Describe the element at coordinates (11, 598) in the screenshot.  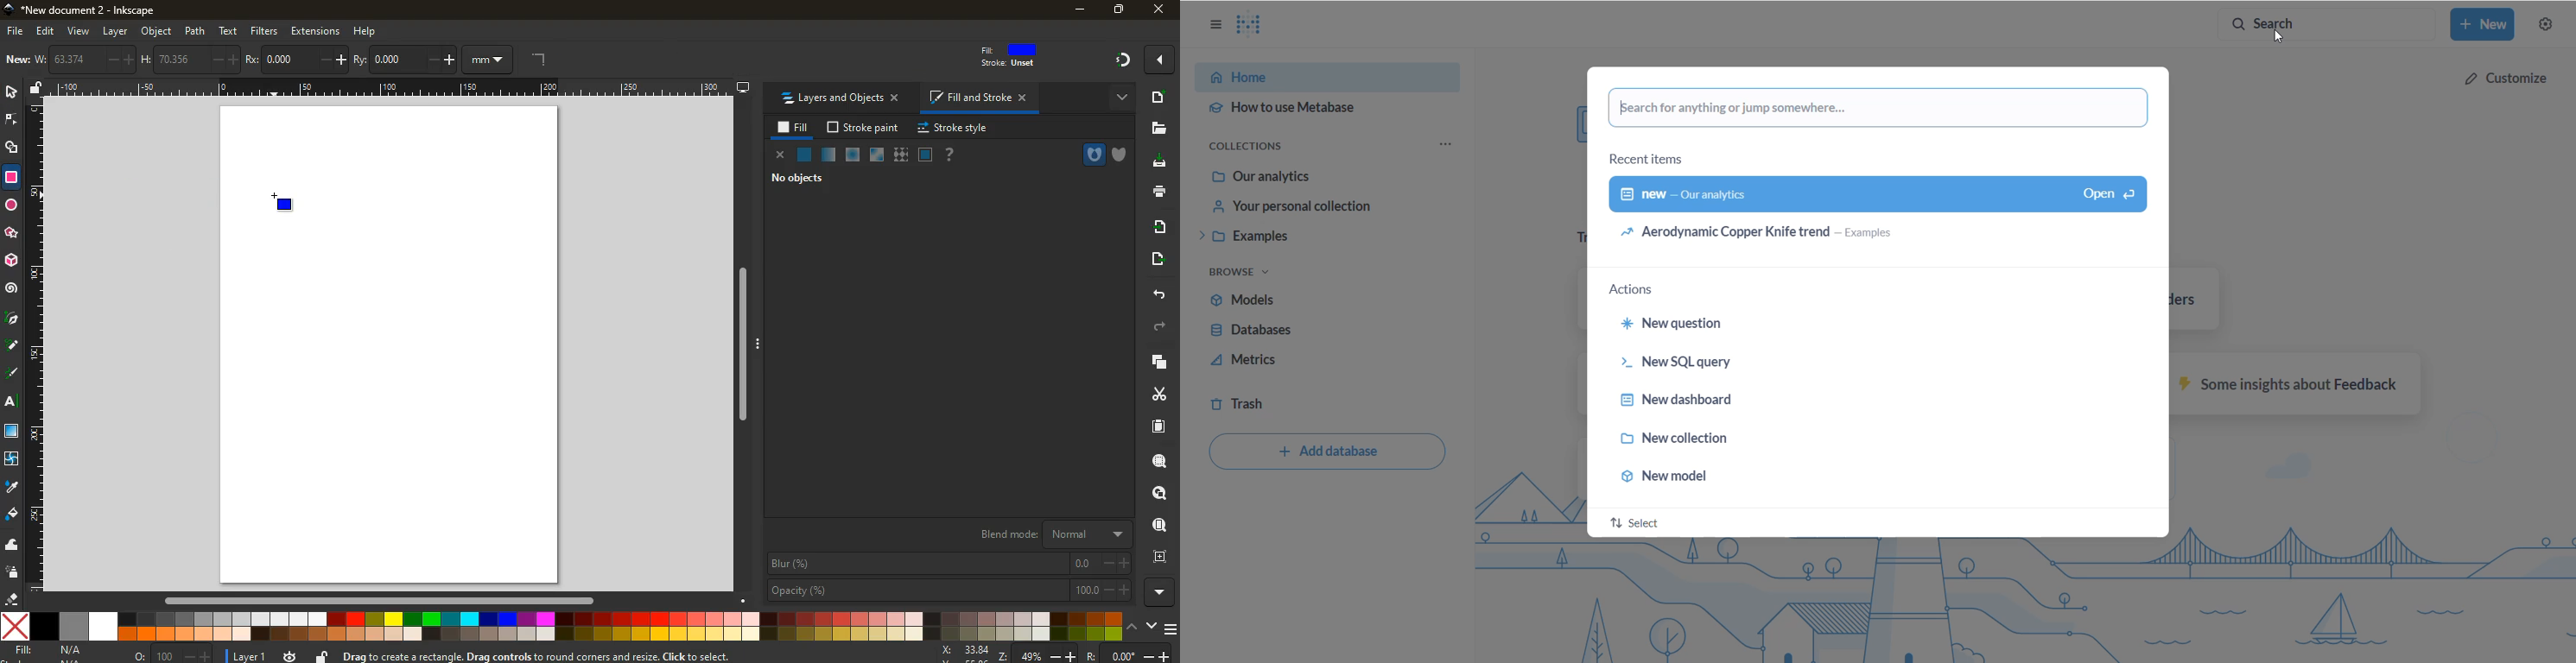
I see `erase` at that location.